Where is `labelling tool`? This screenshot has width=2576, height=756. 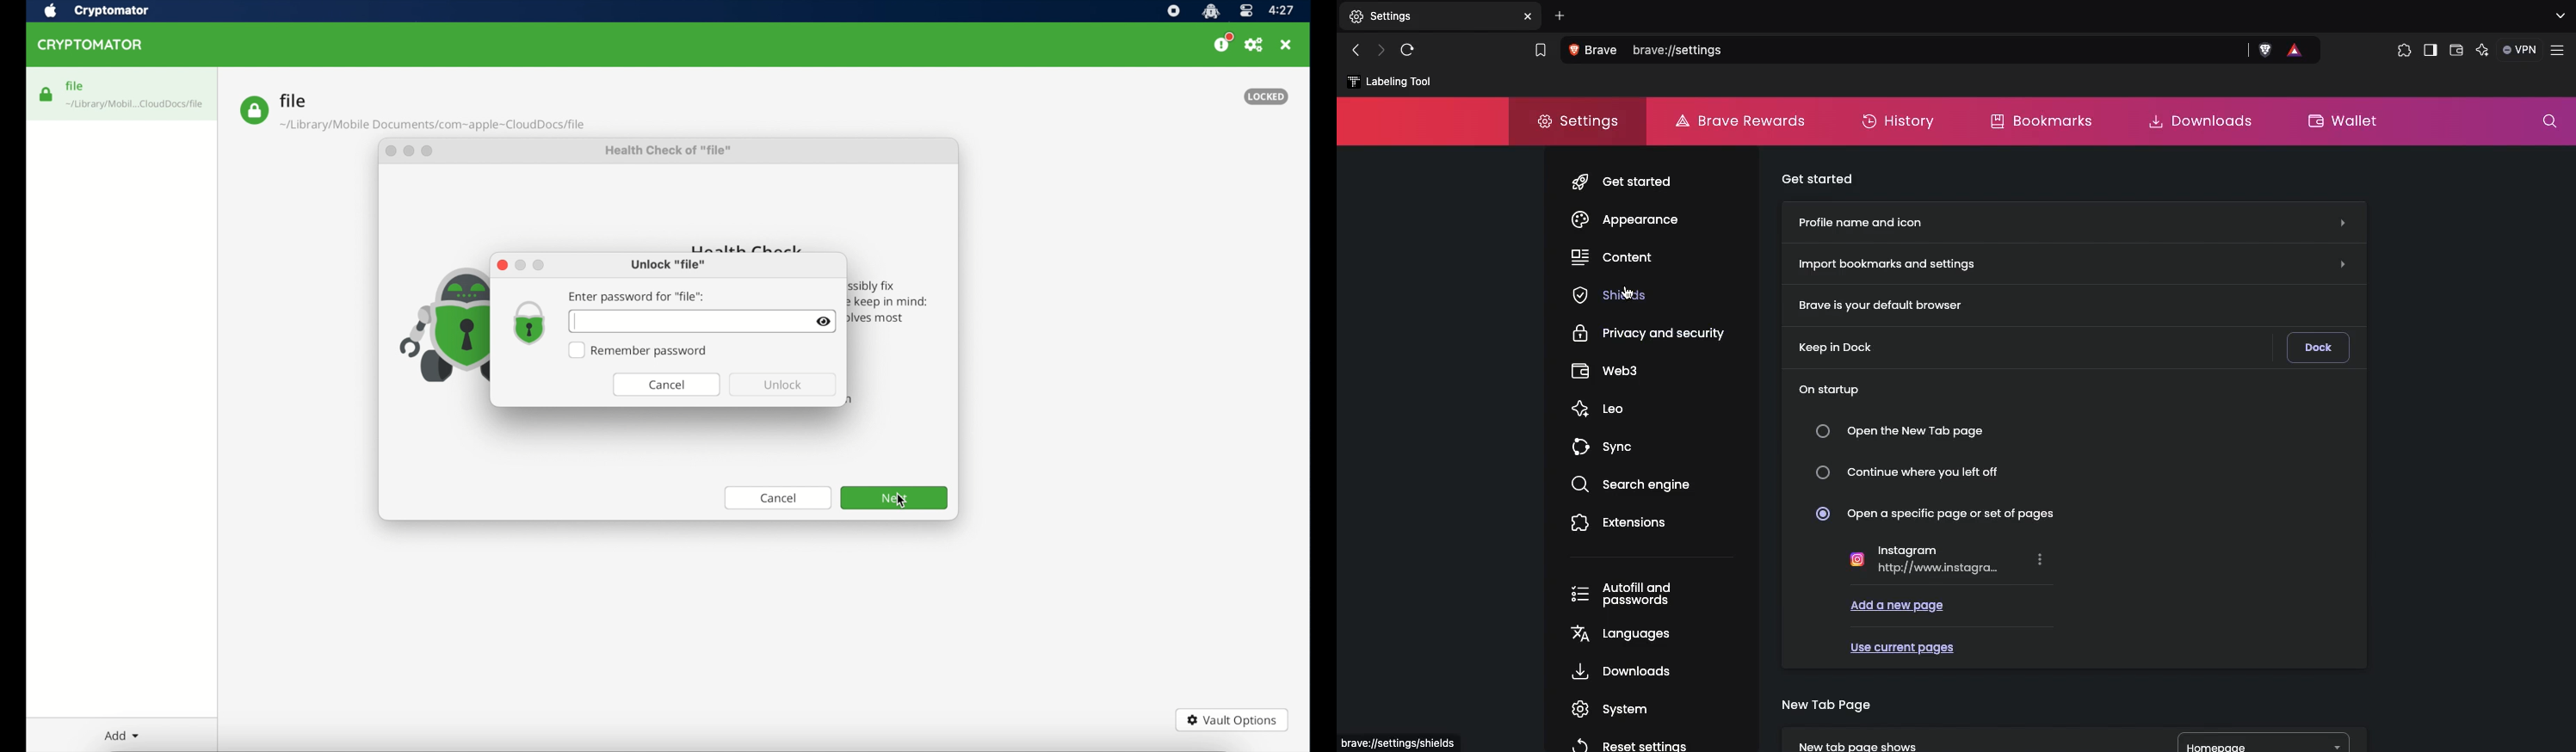 labelling tool is located at coordinates (1387, 81).